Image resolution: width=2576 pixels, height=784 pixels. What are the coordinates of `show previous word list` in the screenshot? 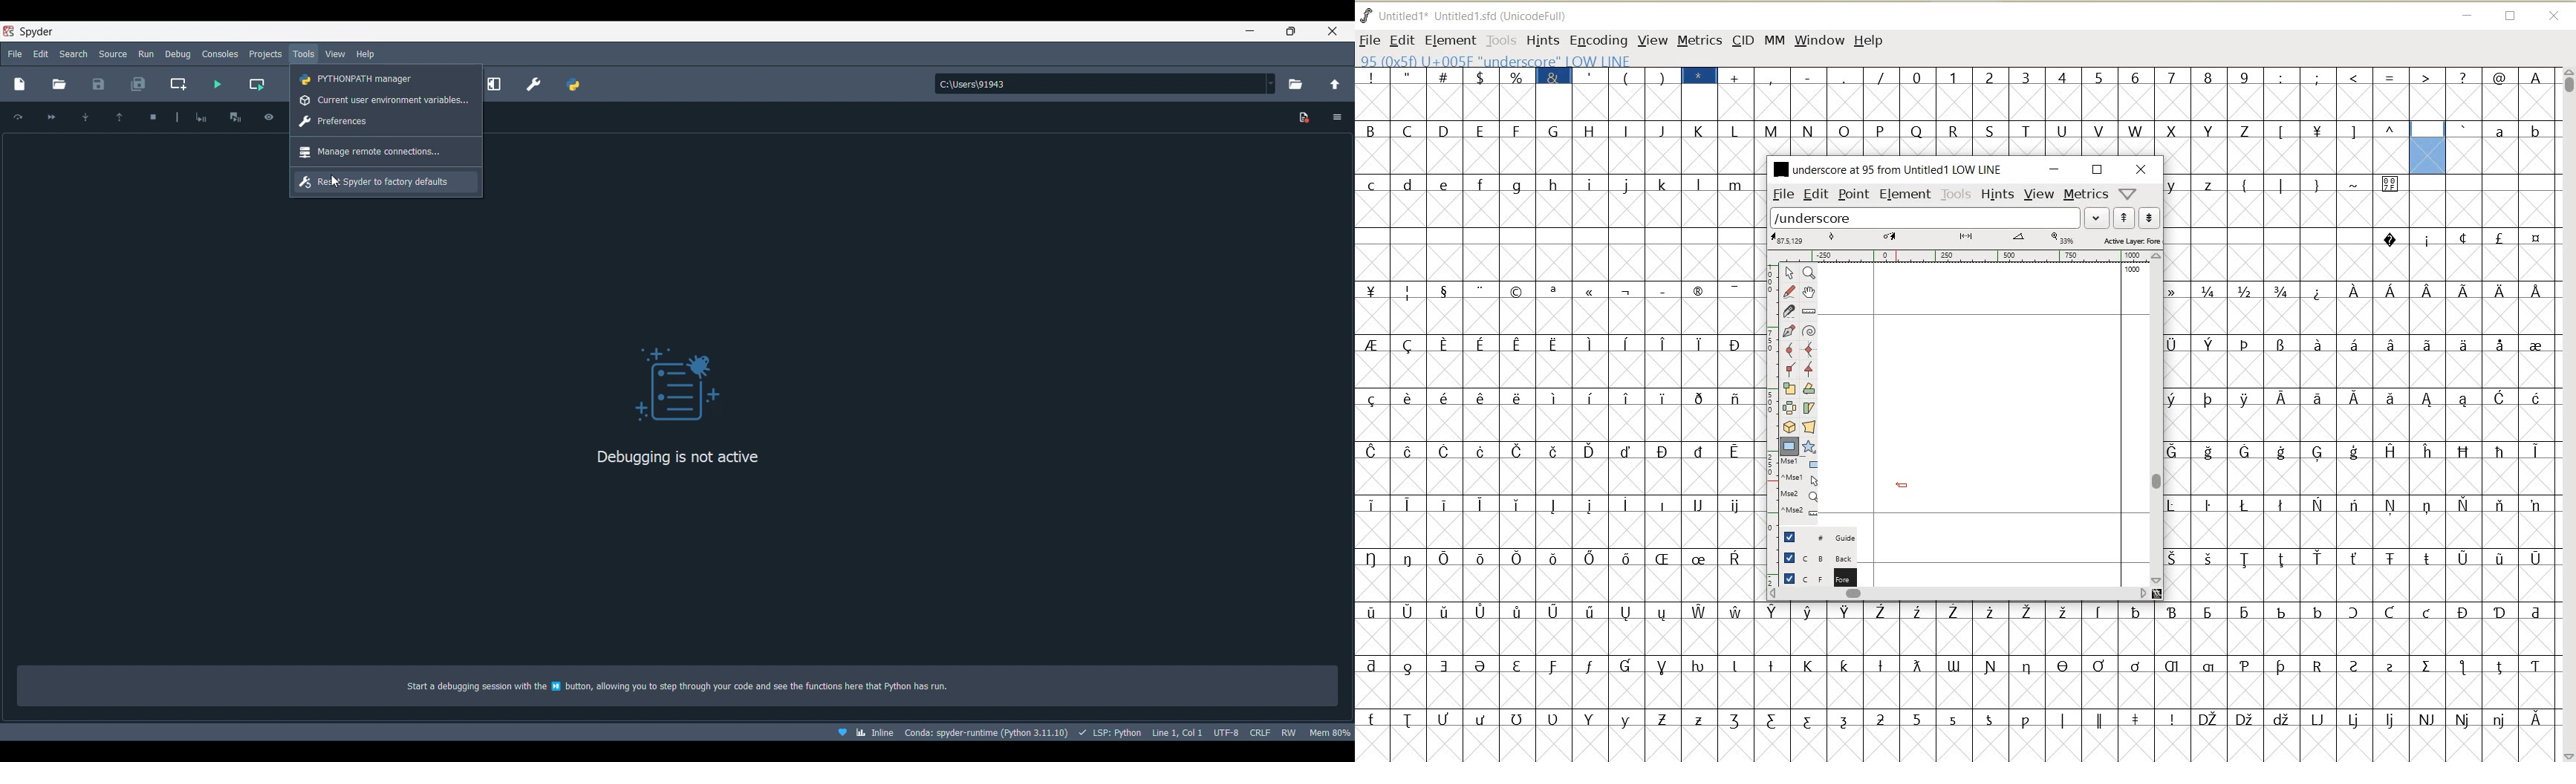 It's located at (2124, 218).